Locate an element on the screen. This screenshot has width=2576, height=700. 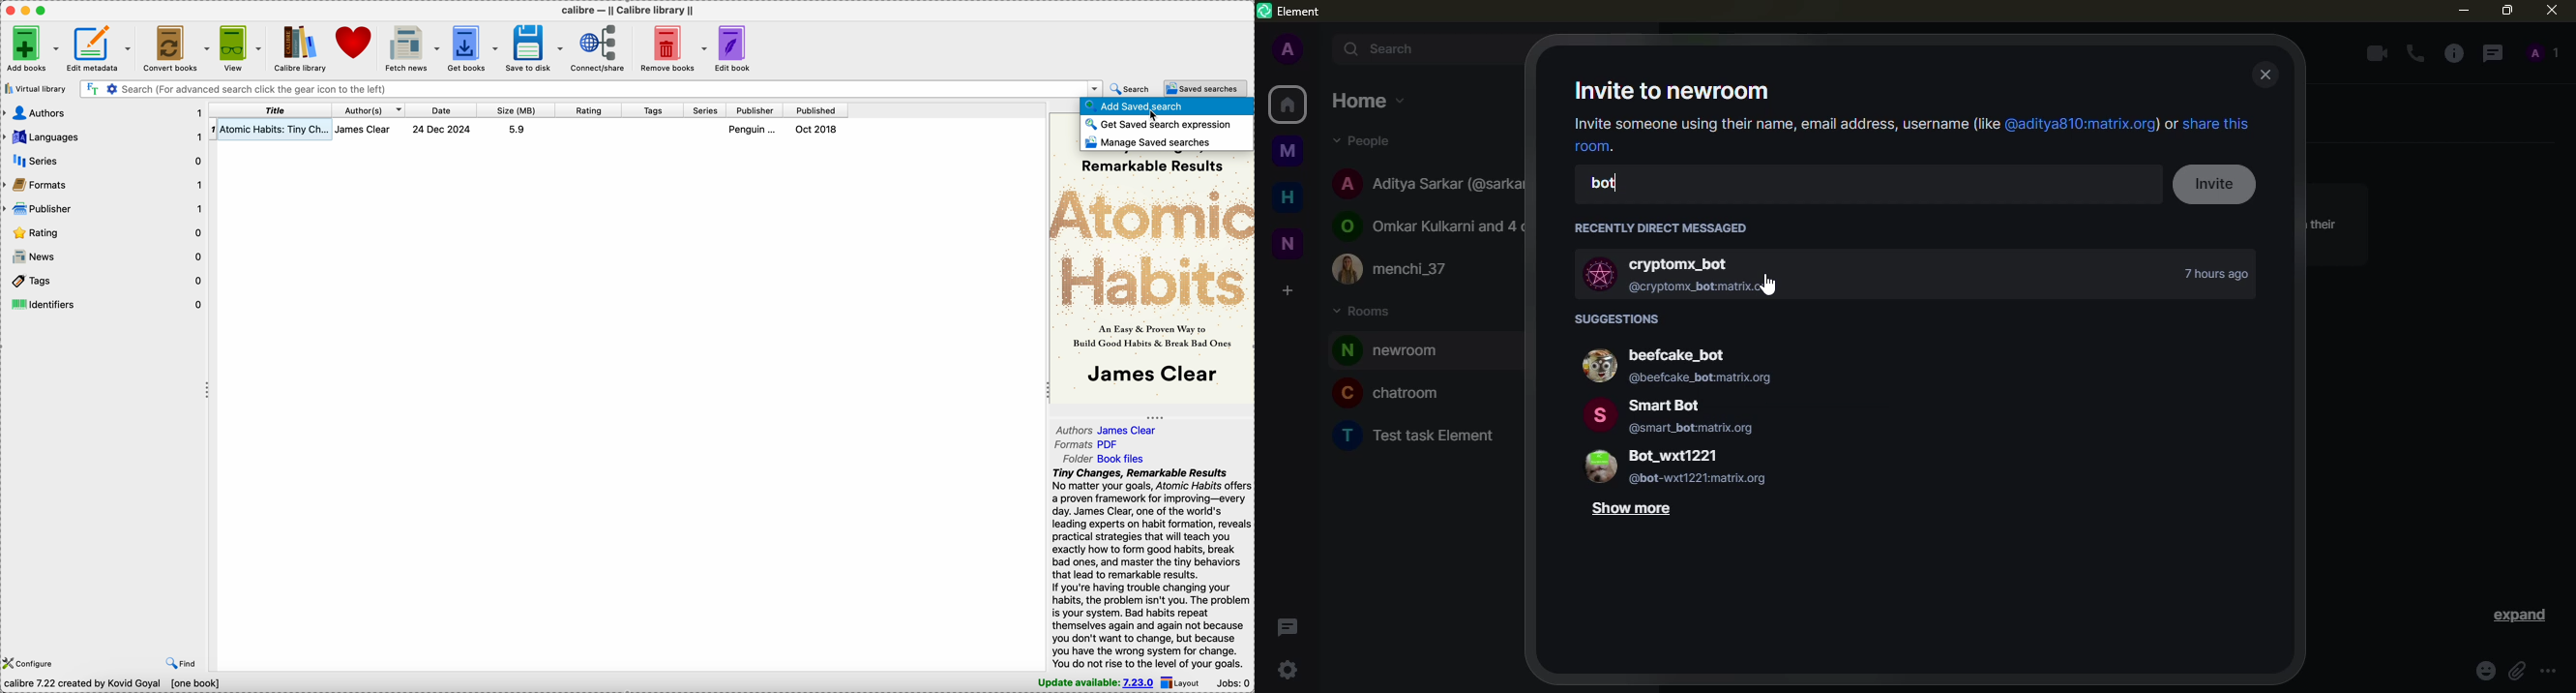
maximize is located at coordinates (2503, 13).